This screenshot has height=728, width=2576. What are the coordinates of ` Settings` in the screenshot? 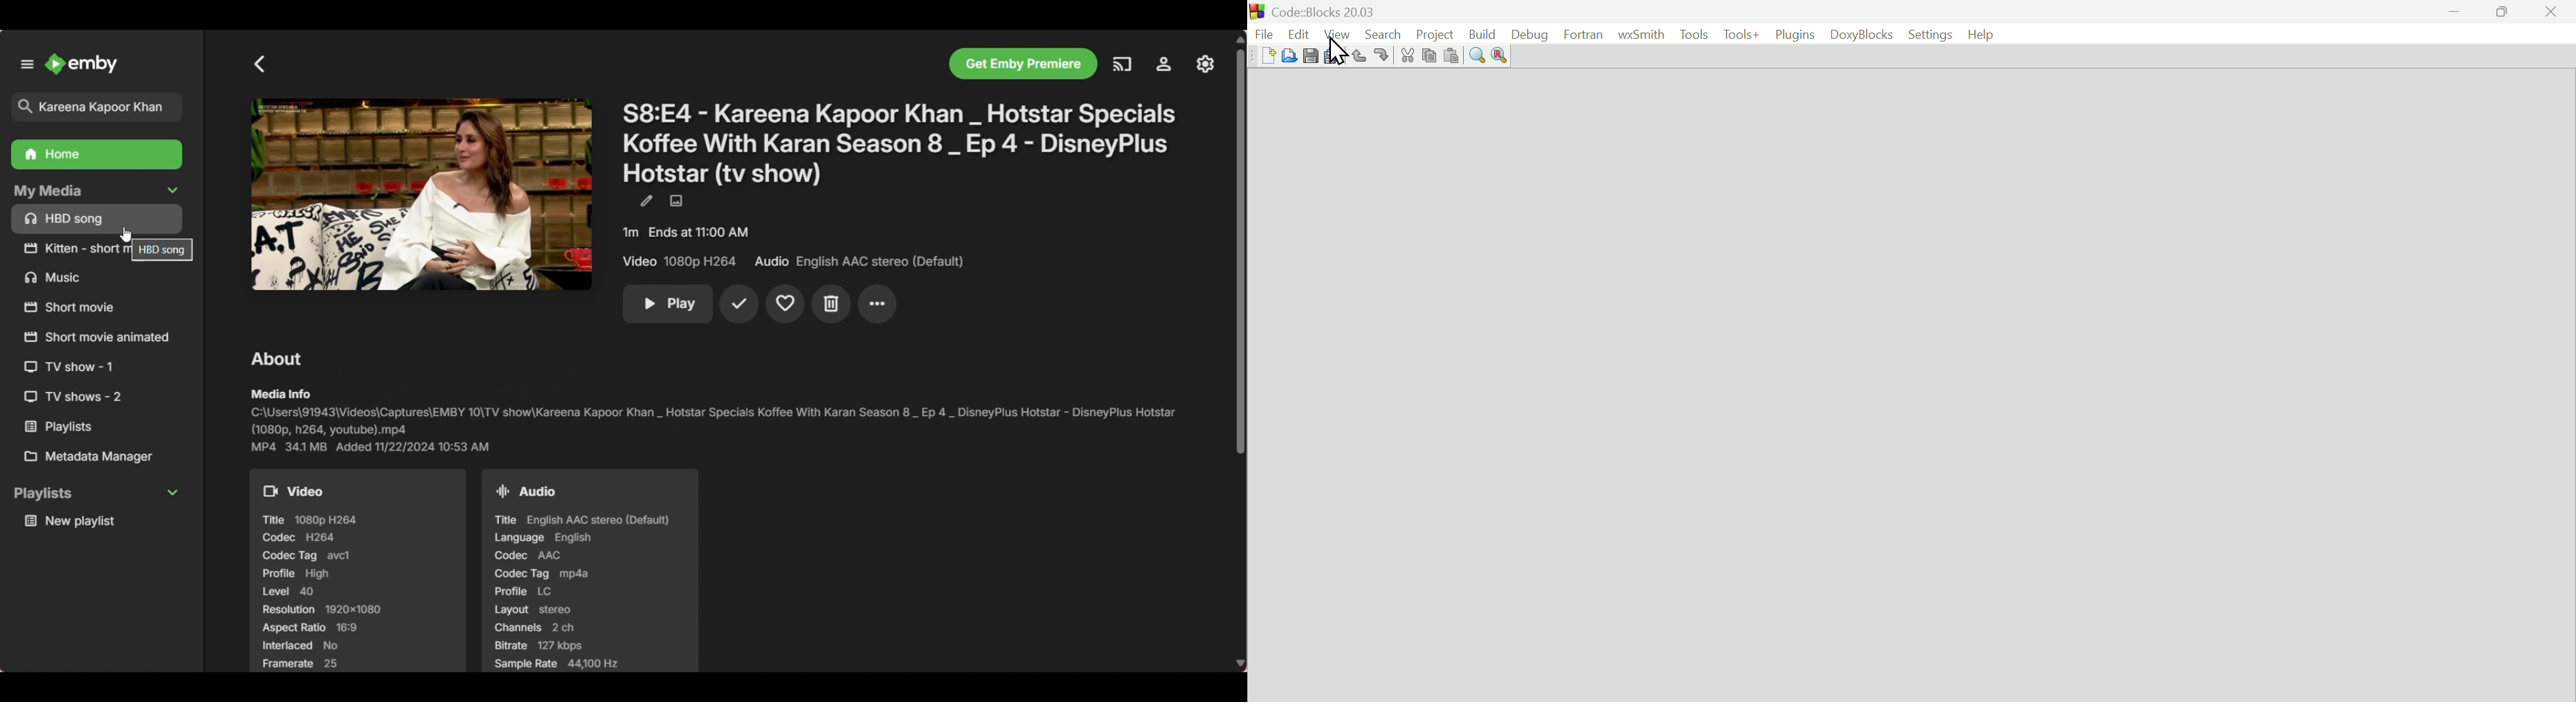 It's located at (1924, 34).